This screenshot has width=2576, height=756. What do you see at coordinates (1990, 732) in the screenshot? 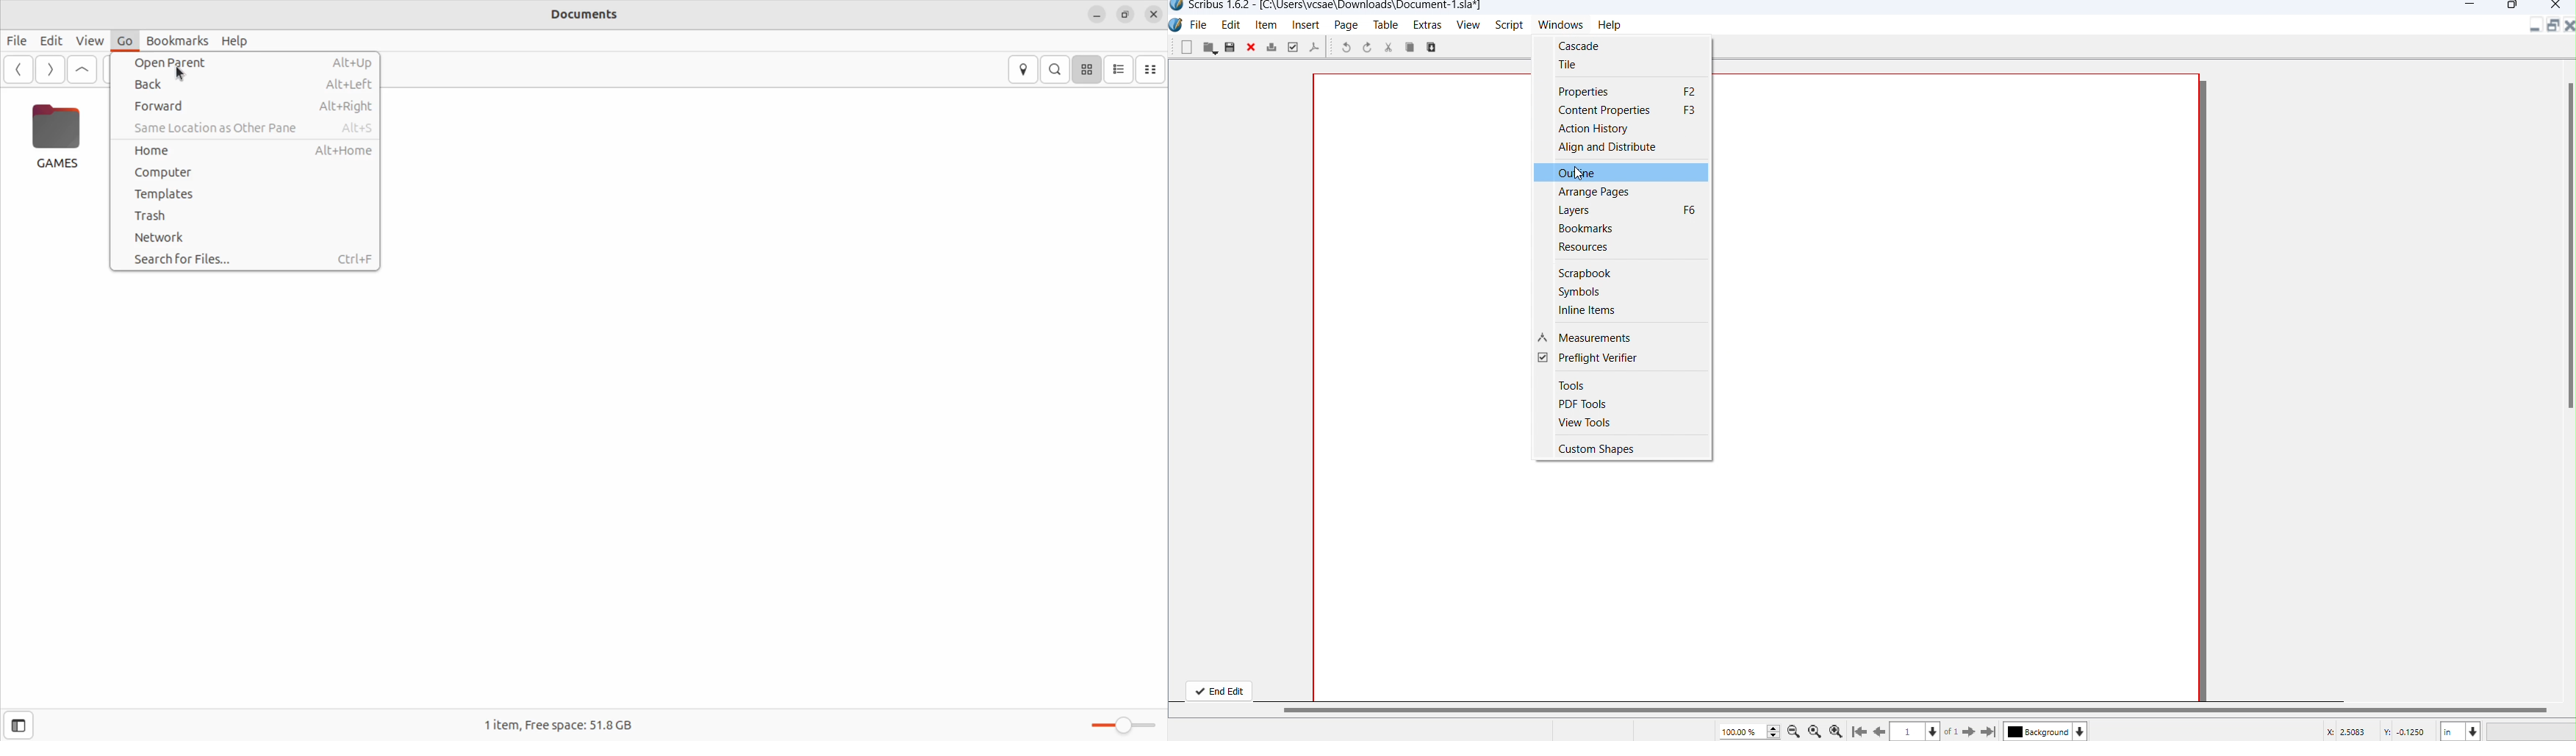
I see `go to end` at bounding box center [1990, 732].